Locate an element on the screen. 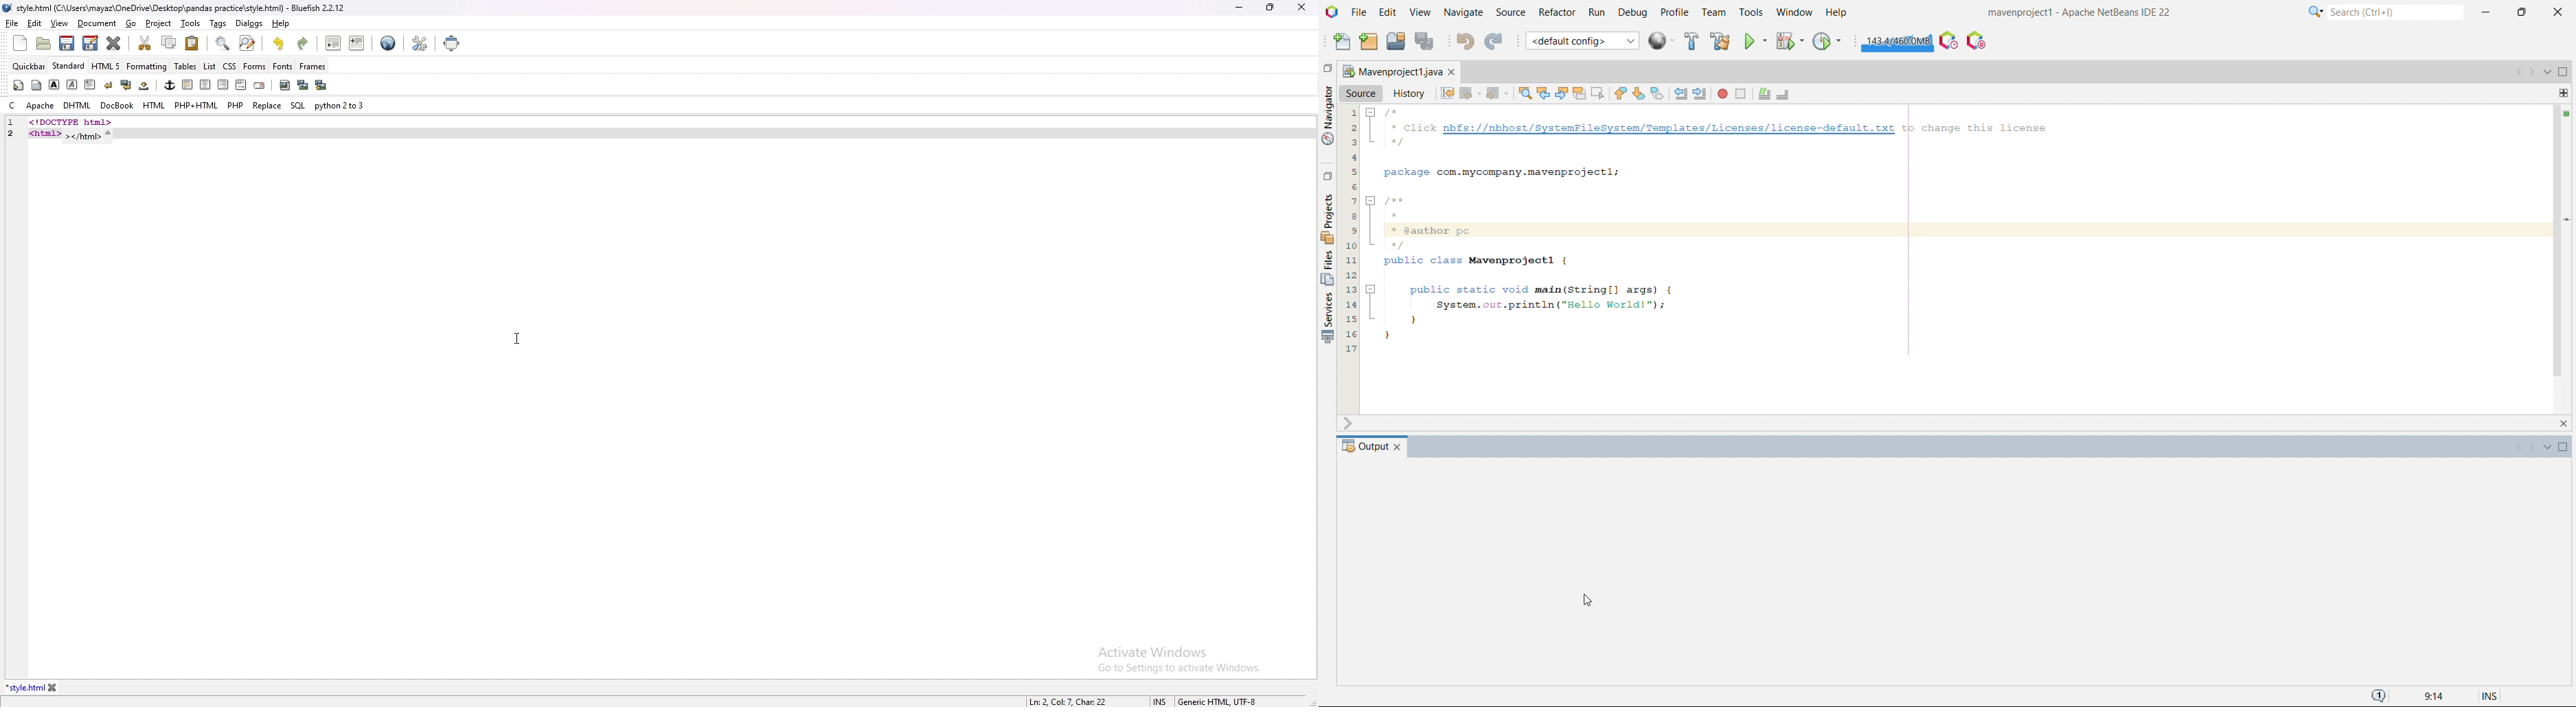 The width and height of the screenshot is (2576, 728). forms is located at coordinates (255, 65).